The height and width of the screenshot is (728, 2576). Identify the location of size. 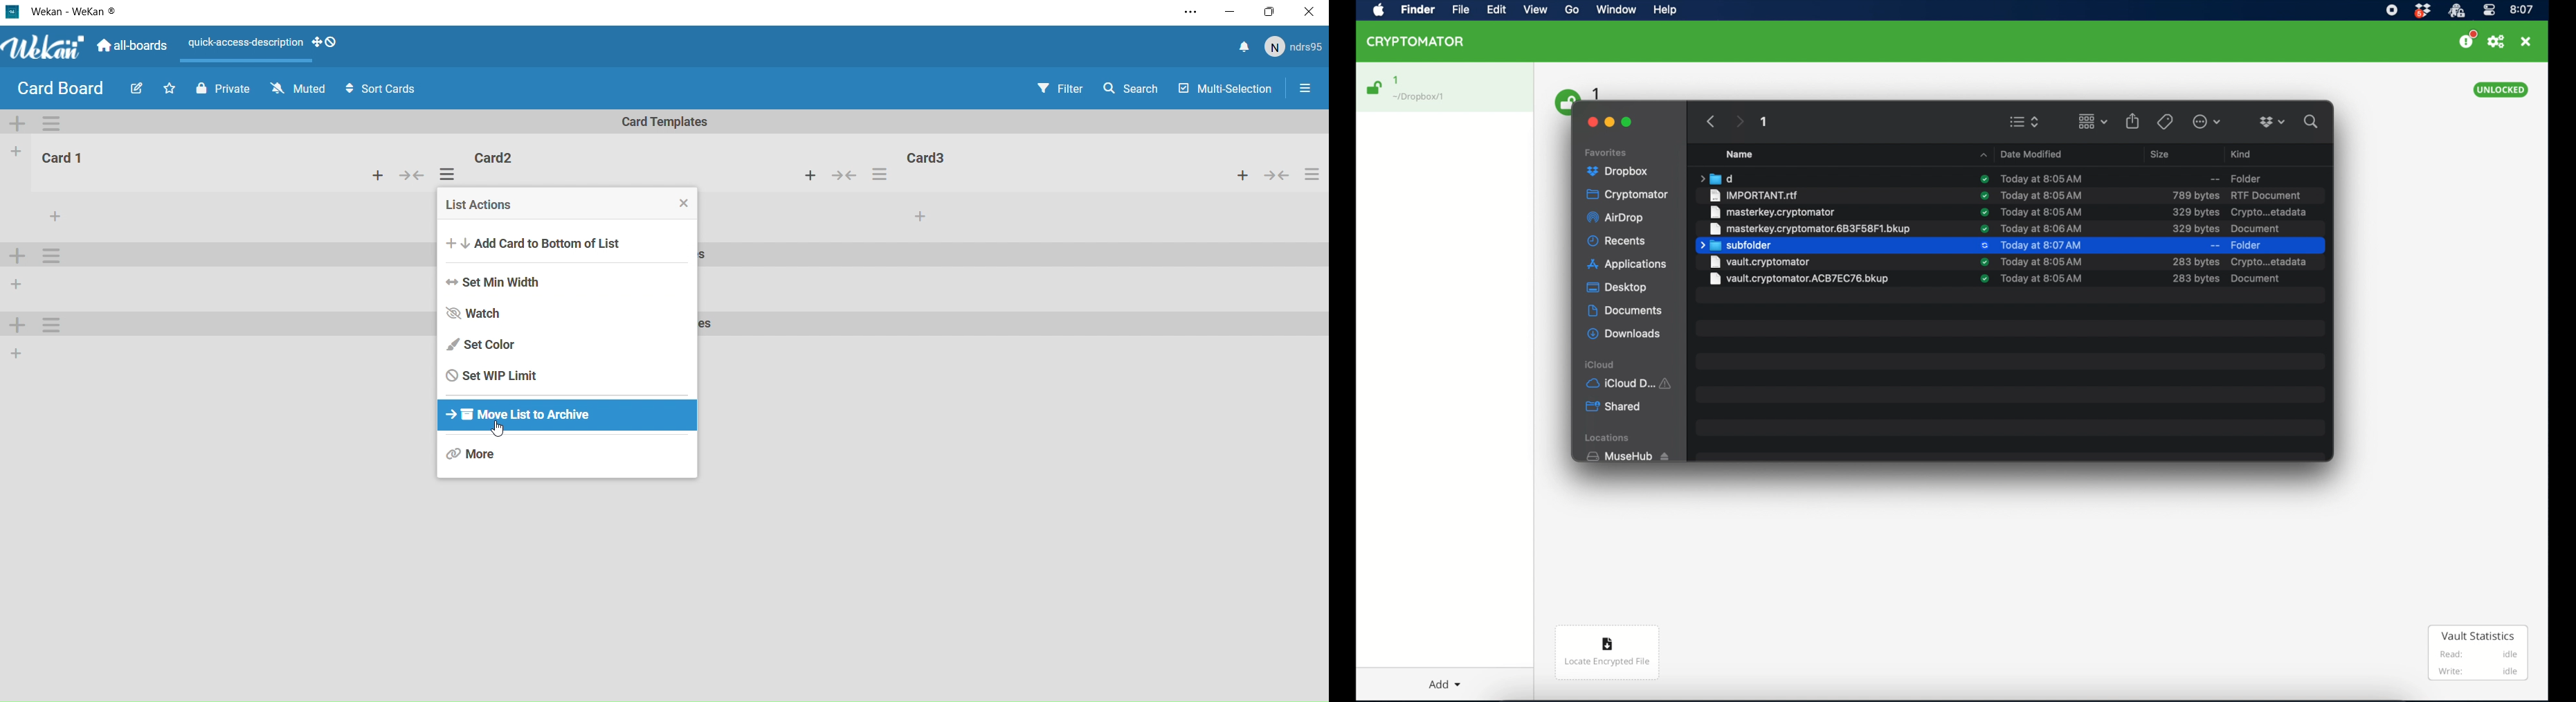
(2194, 228).